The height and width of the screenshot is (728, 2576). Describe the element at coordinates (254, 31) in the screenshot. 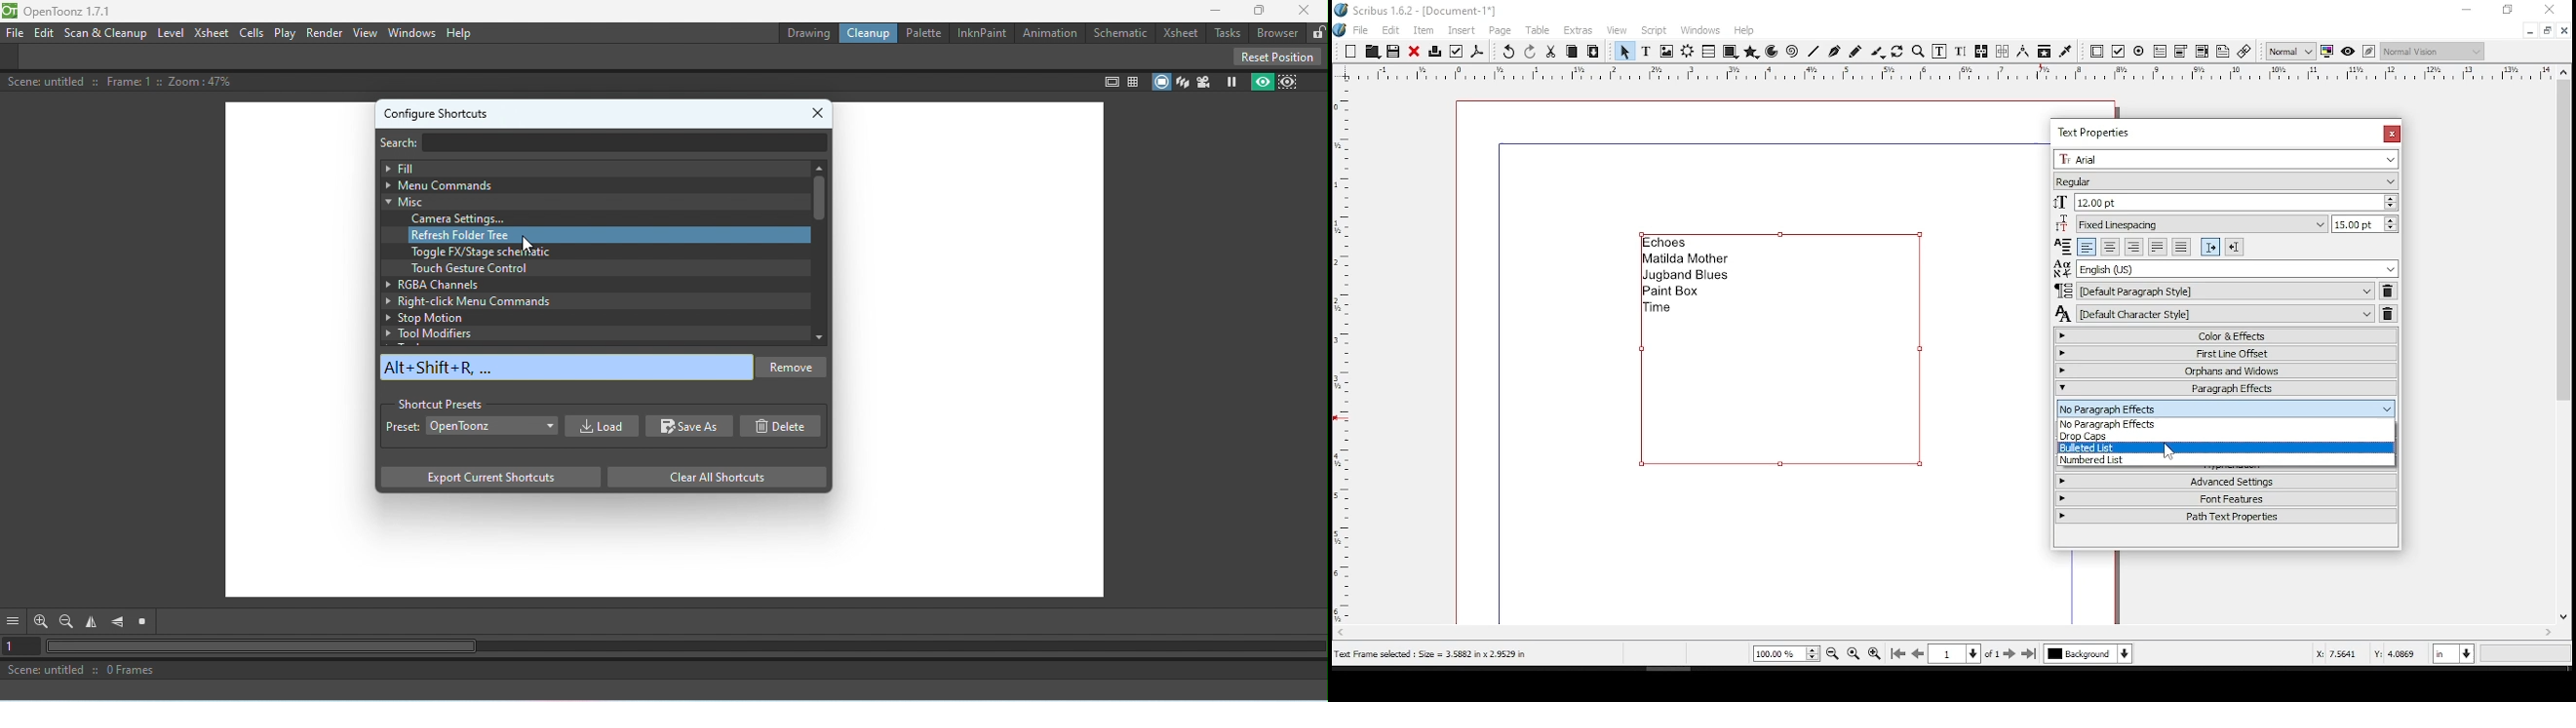

I see `Cells` at that location.